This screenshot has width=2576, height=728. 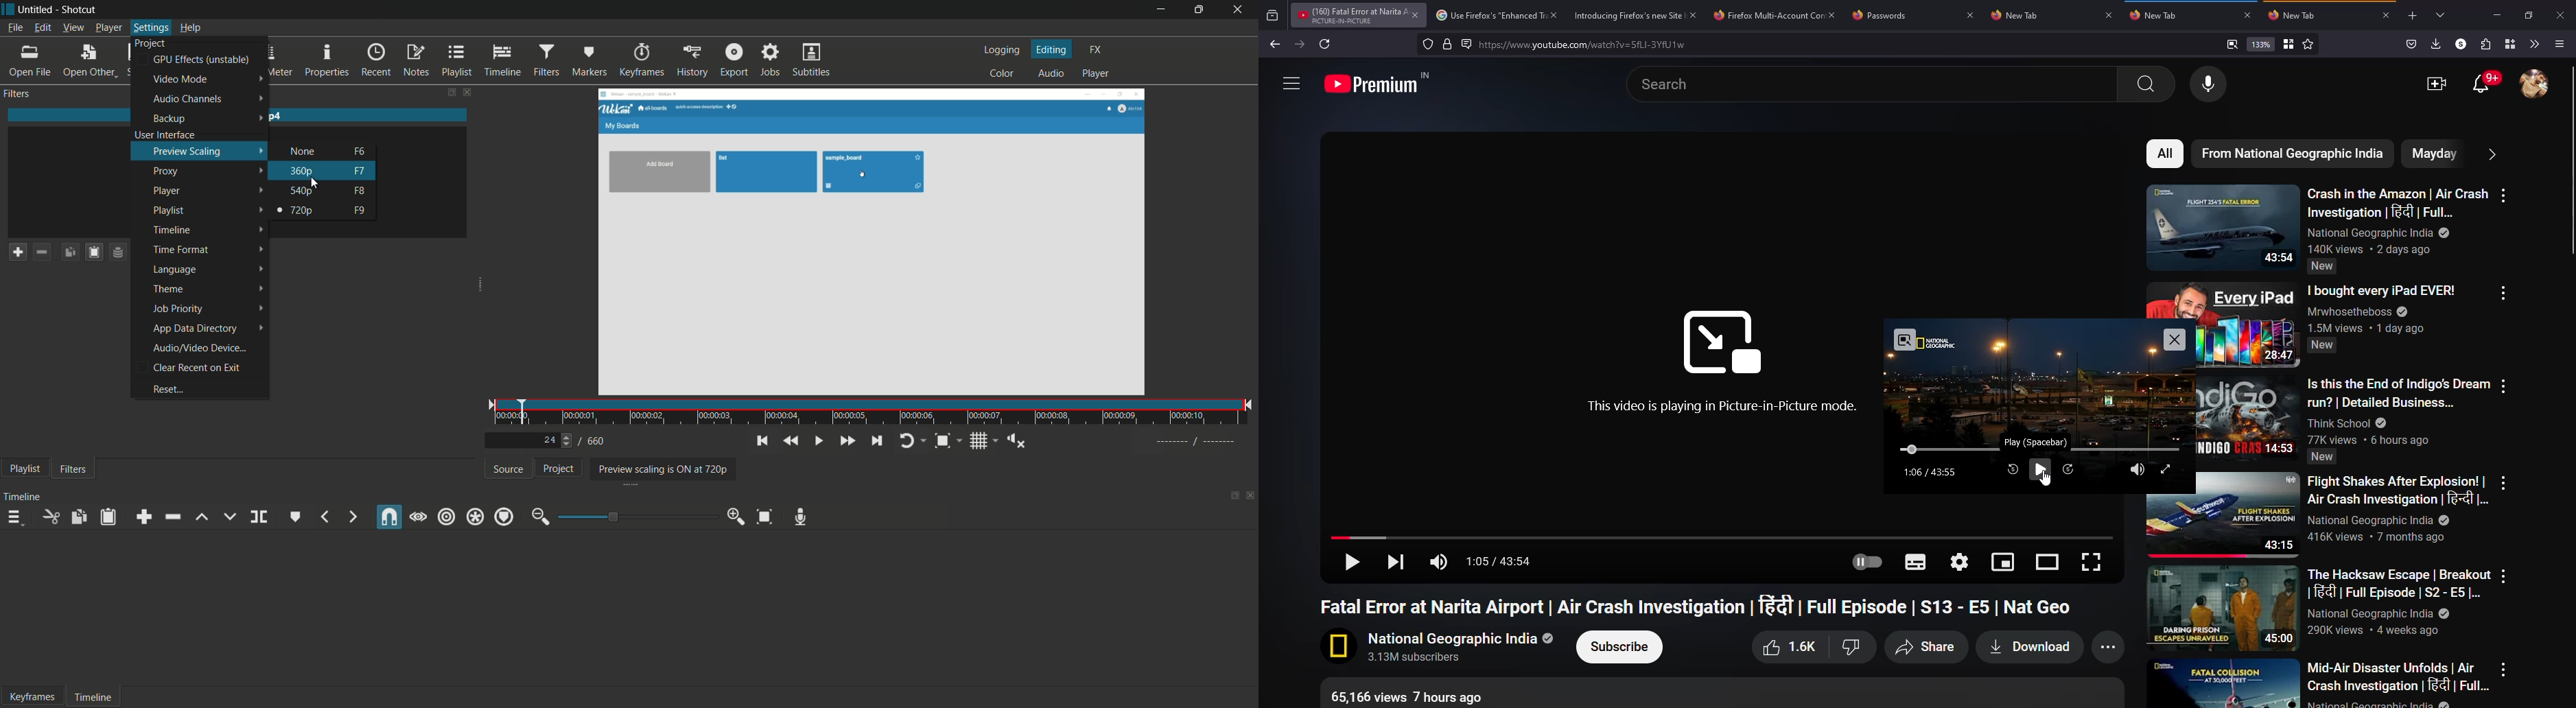 I want to click on cut, so click(x=53, y=517).